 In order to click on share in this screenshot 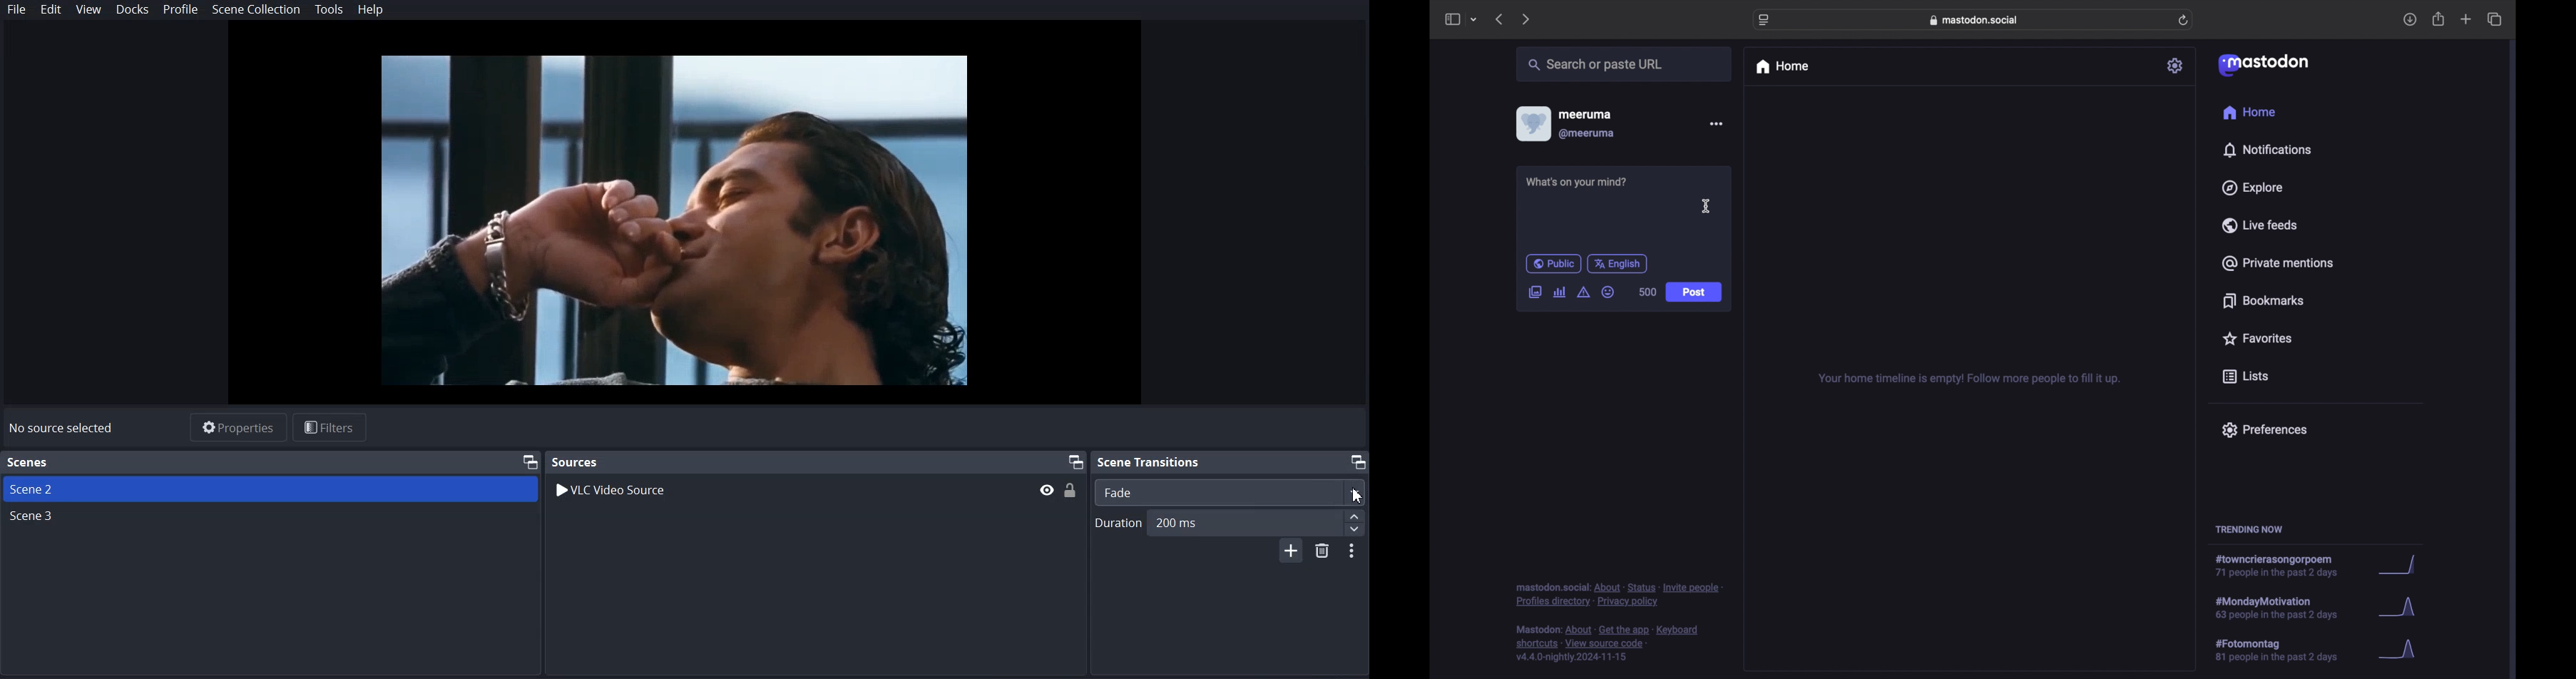, I will do `click(2439, 19)`.